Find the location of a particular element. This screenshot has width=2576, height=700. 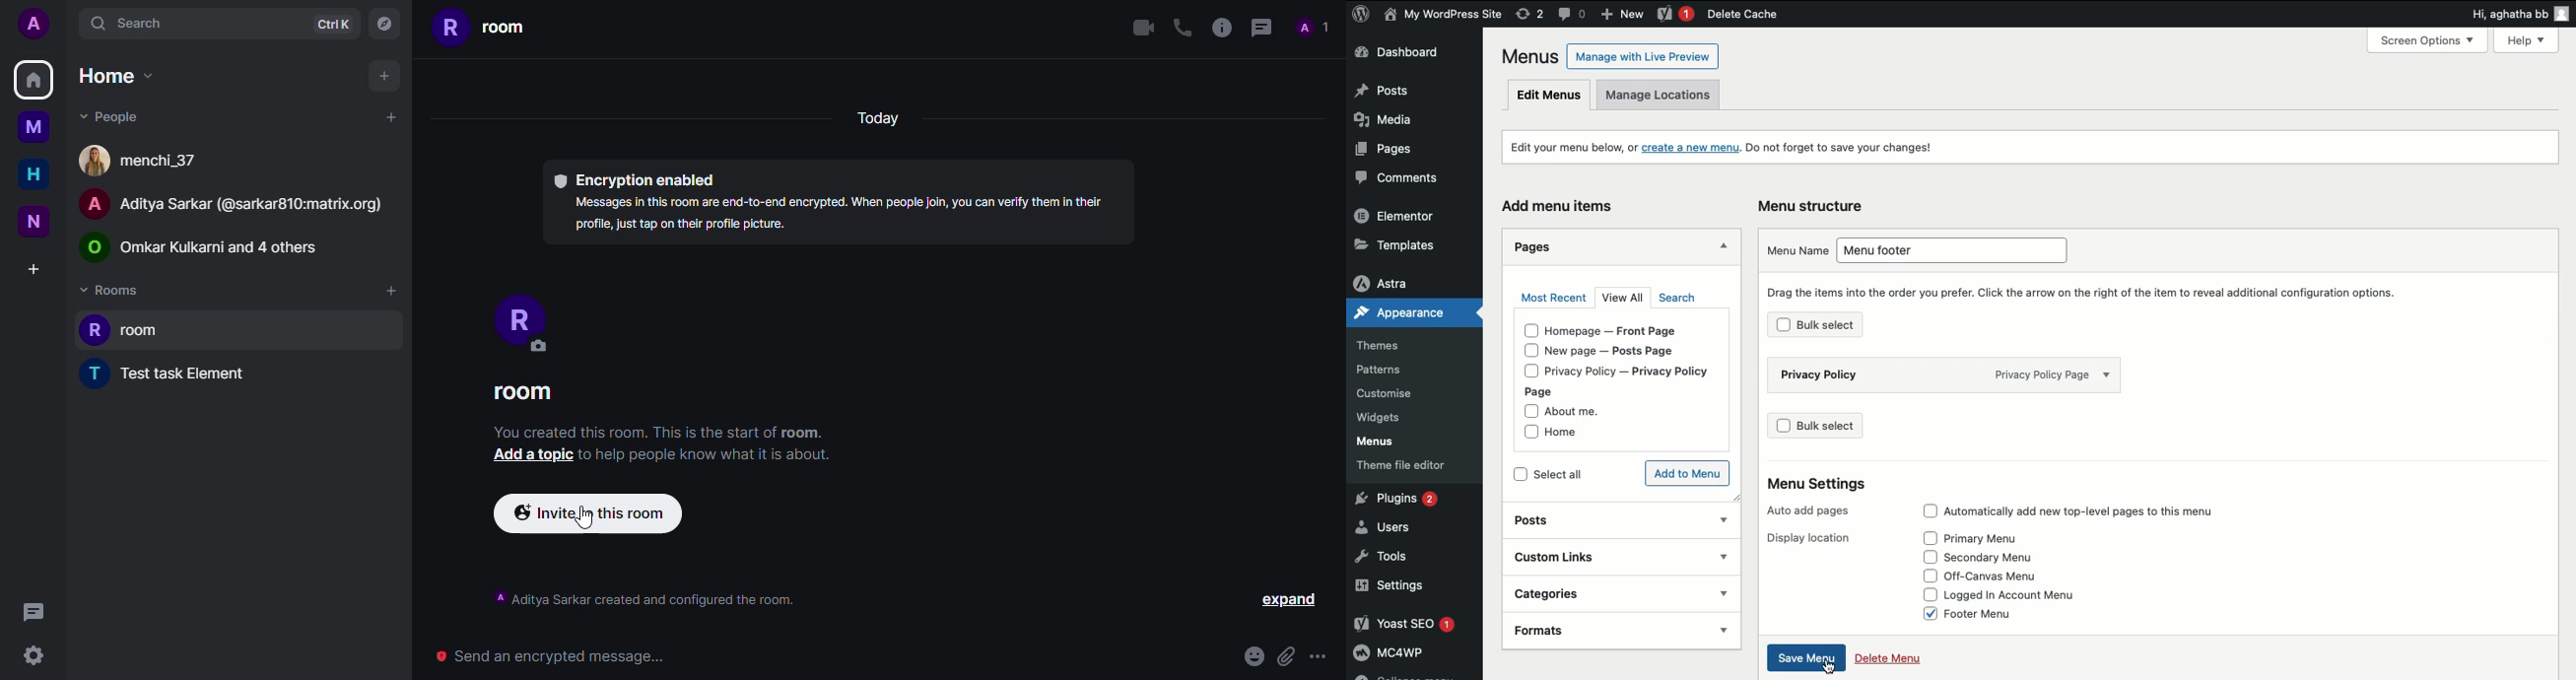

Homepage ~ Front page is located at coordinates (1625, 331).